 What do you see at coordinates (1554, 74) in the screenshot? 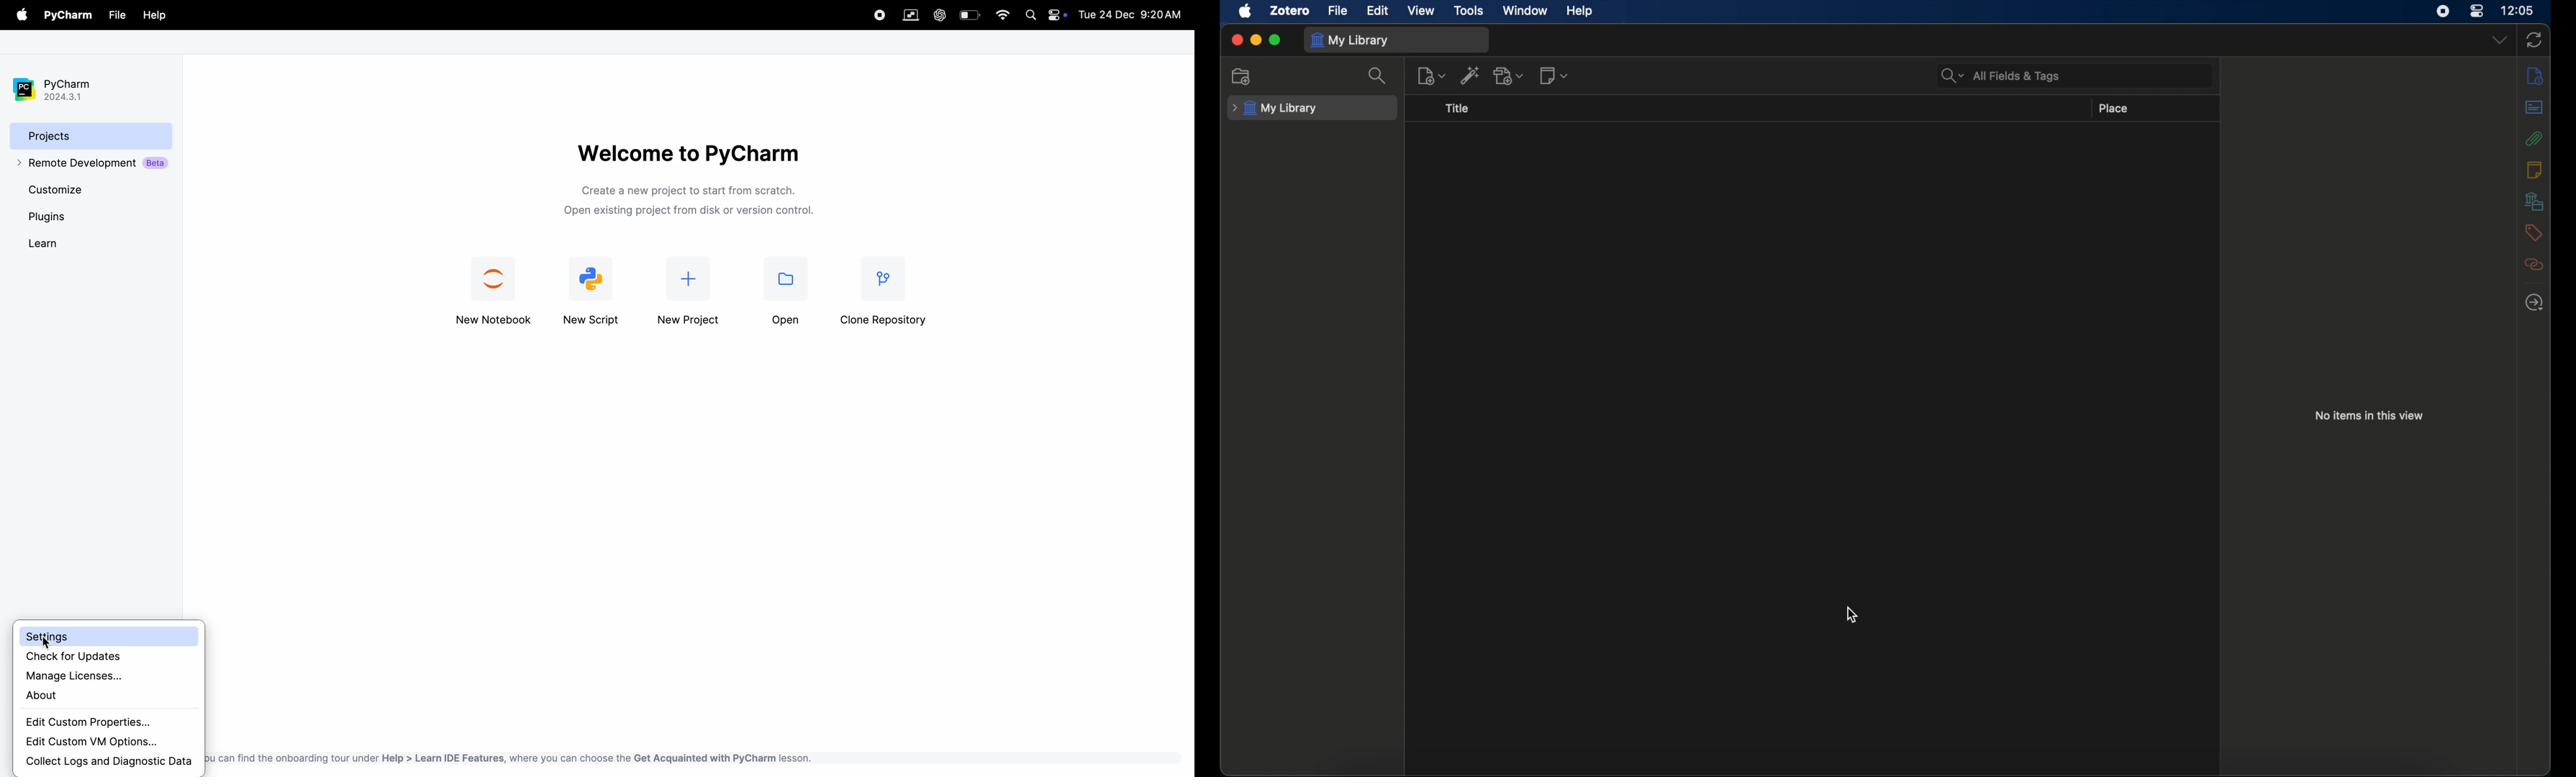
I see `new note` at bounding box center [1554, 74].